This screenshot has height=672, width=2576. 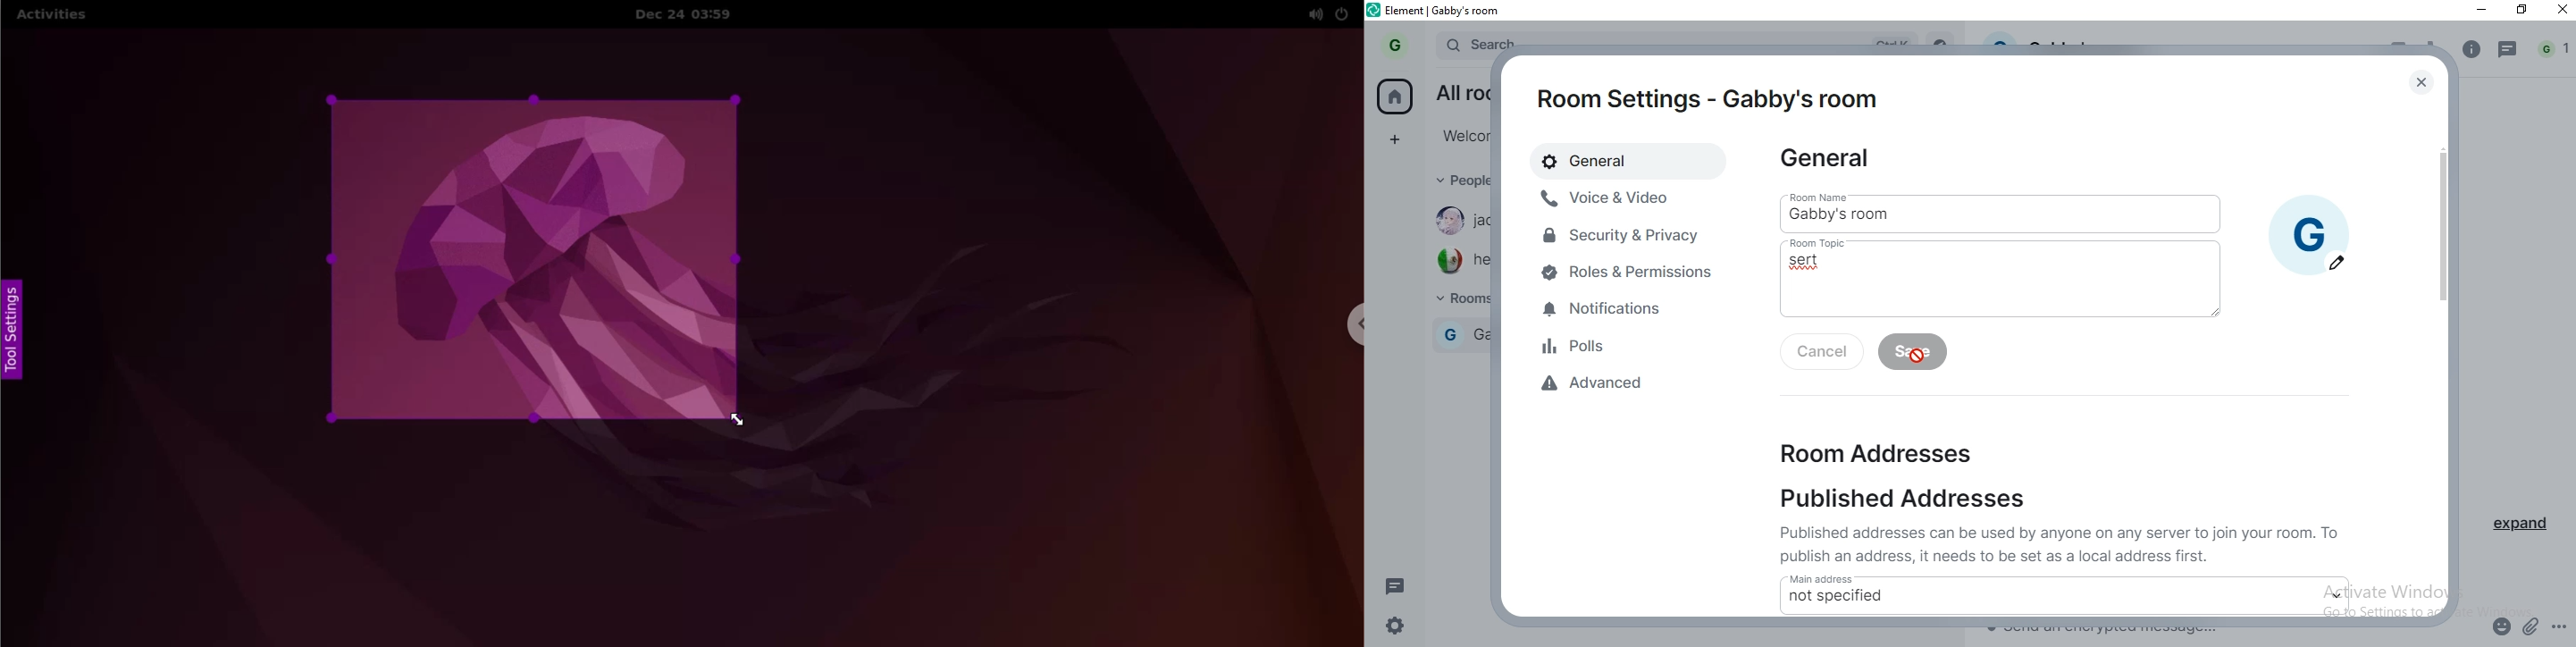 I want to click on welcome, so click(x=1461, y=135).